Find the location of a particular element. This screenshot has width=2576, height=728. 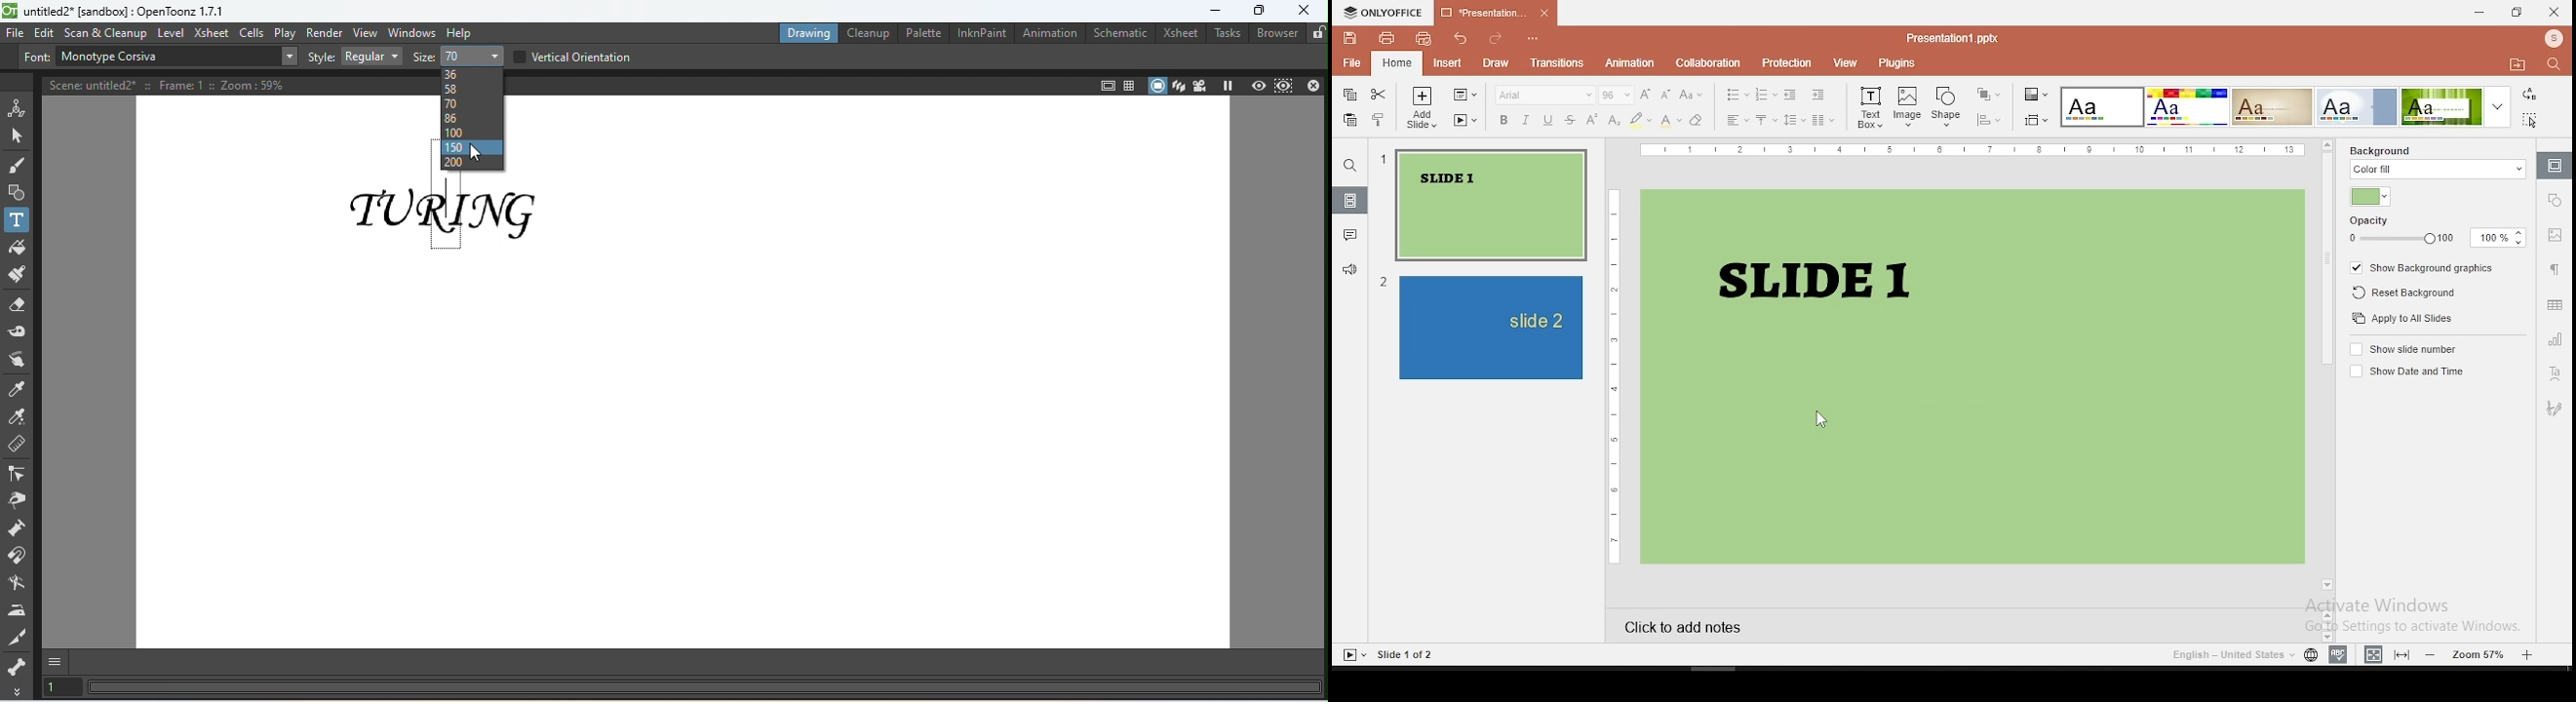

fit to width is located at coordinates (2401, 653).